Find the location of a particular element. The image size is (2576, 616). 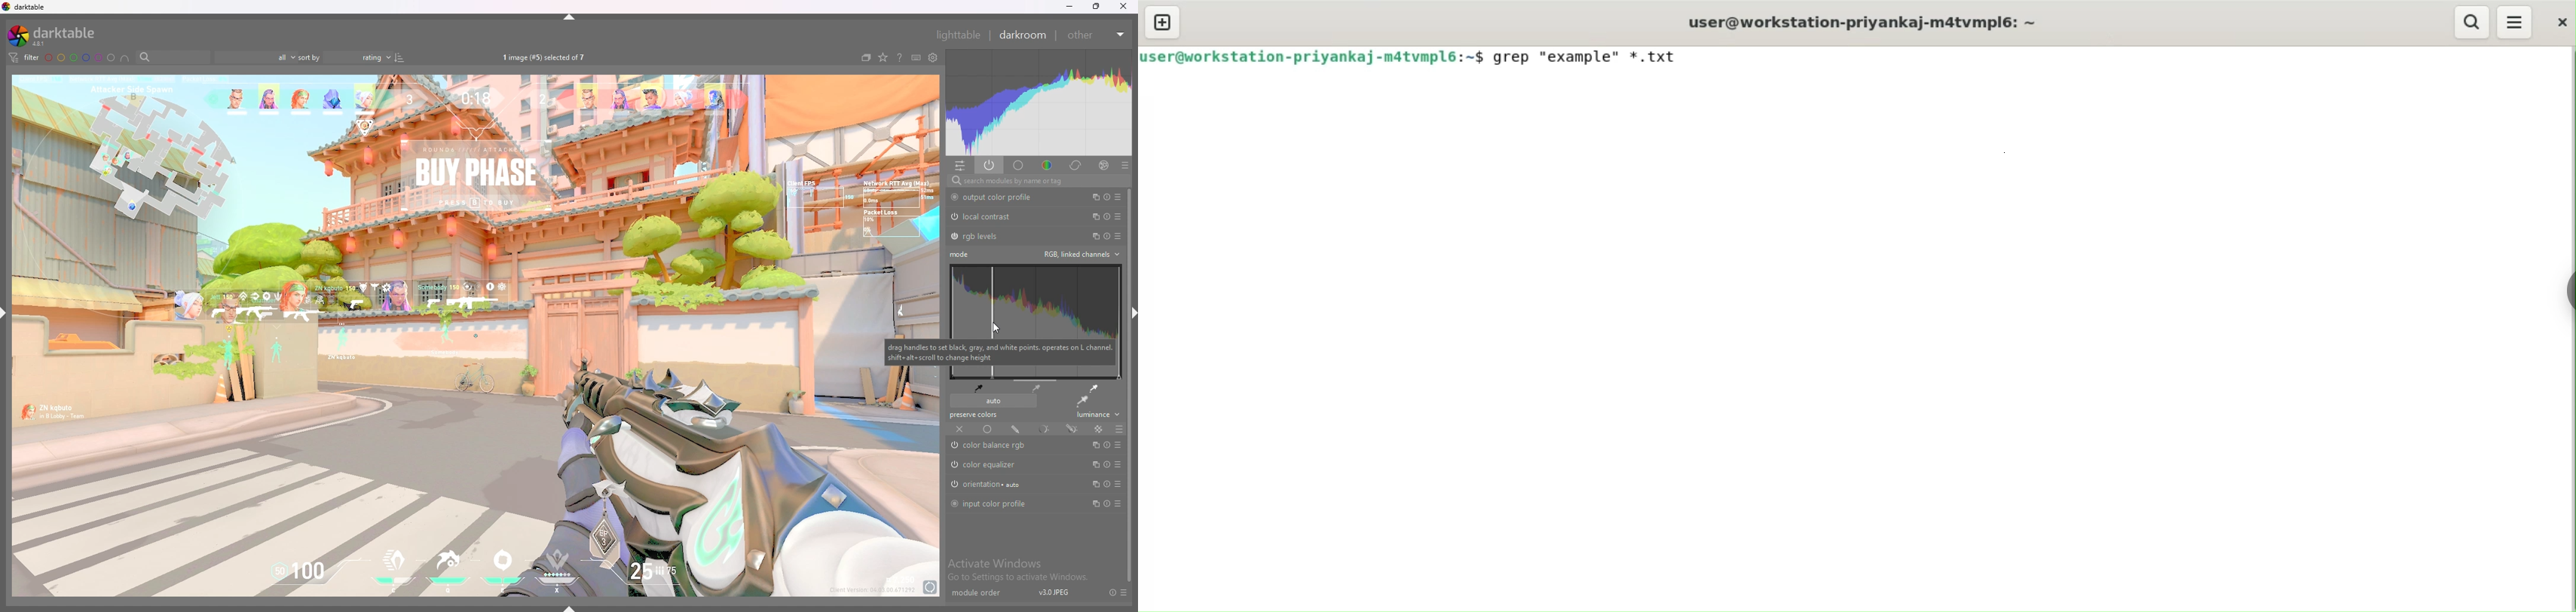

multiple instances action is located at coordinates (1096, 445).